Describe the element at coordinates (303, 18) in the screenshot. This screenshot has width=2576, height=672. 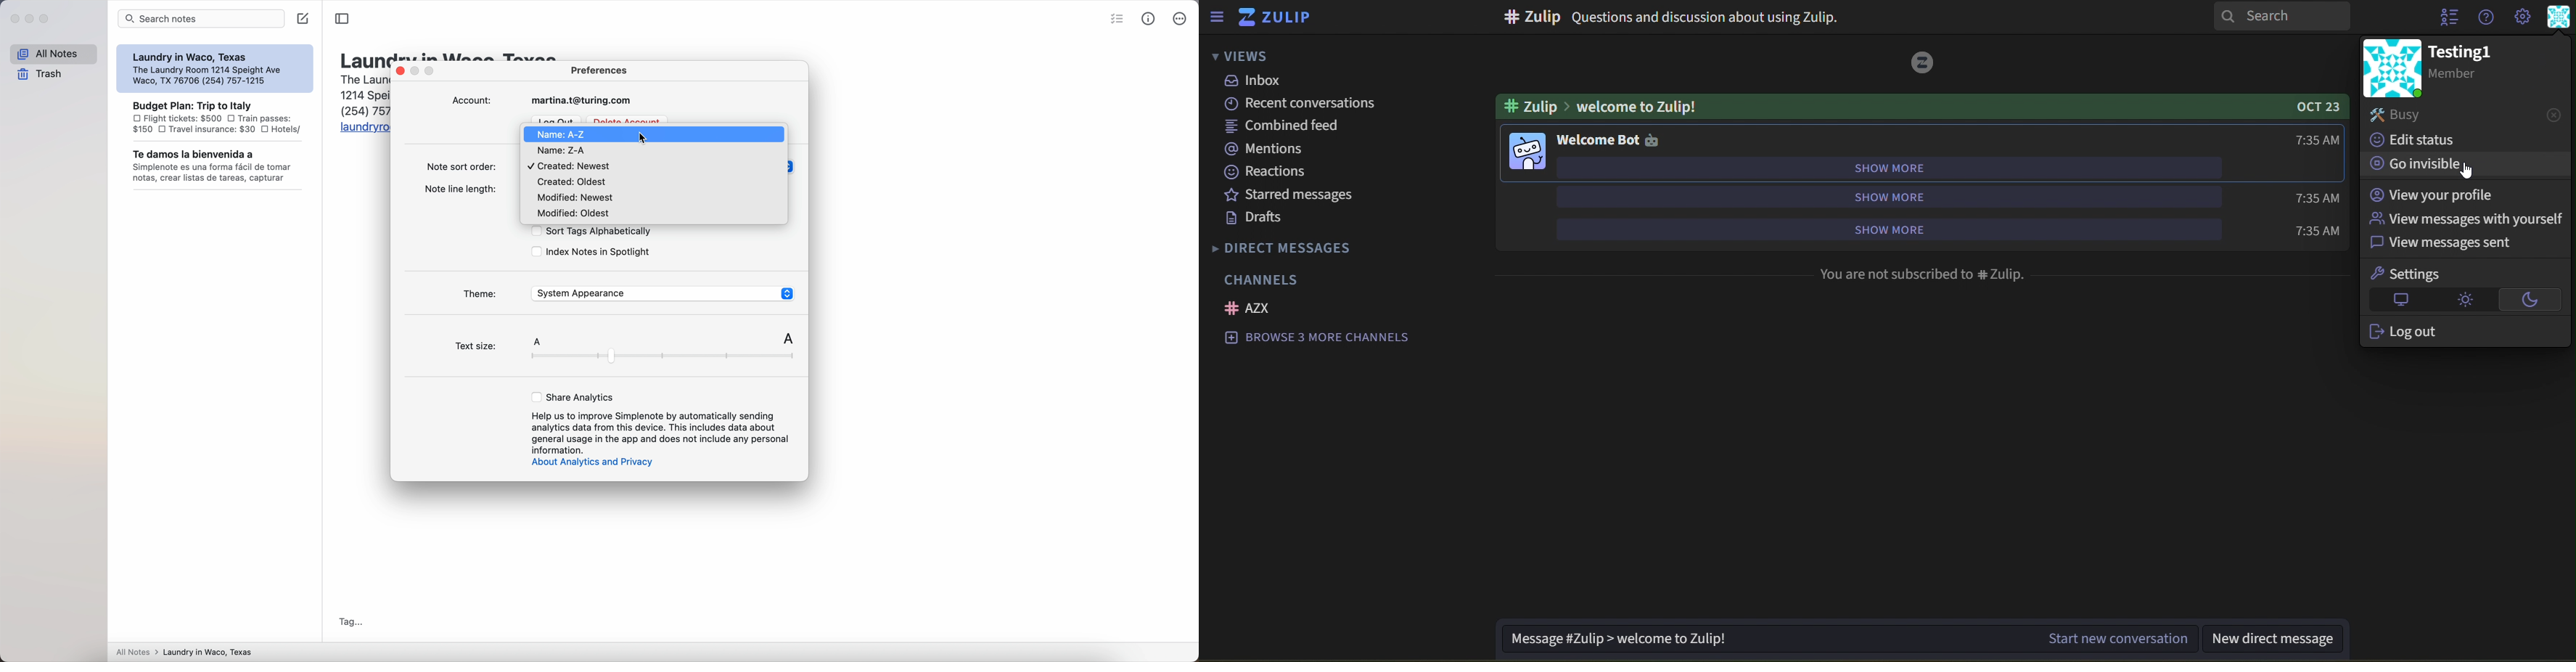
I see `create note` at that location.